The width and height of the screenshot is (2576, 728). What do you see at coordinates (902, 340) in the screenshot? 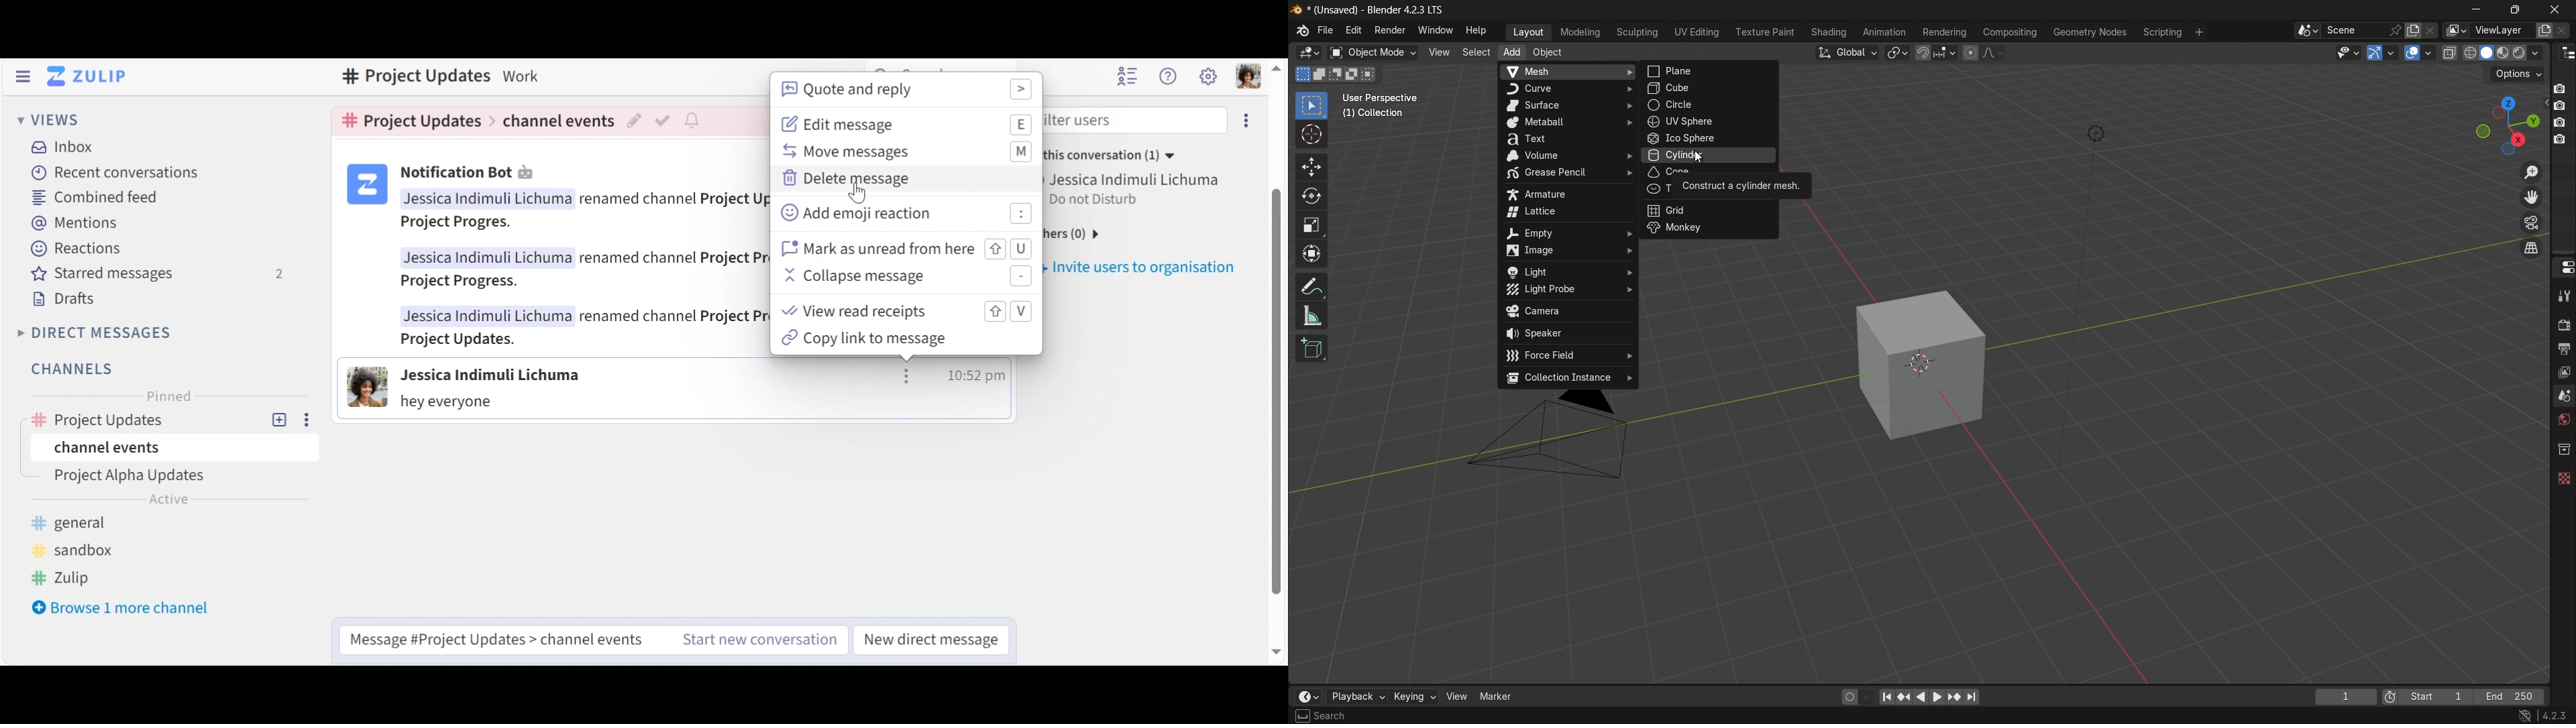
I see `Copy link to message` at bounding box center [902, 340].